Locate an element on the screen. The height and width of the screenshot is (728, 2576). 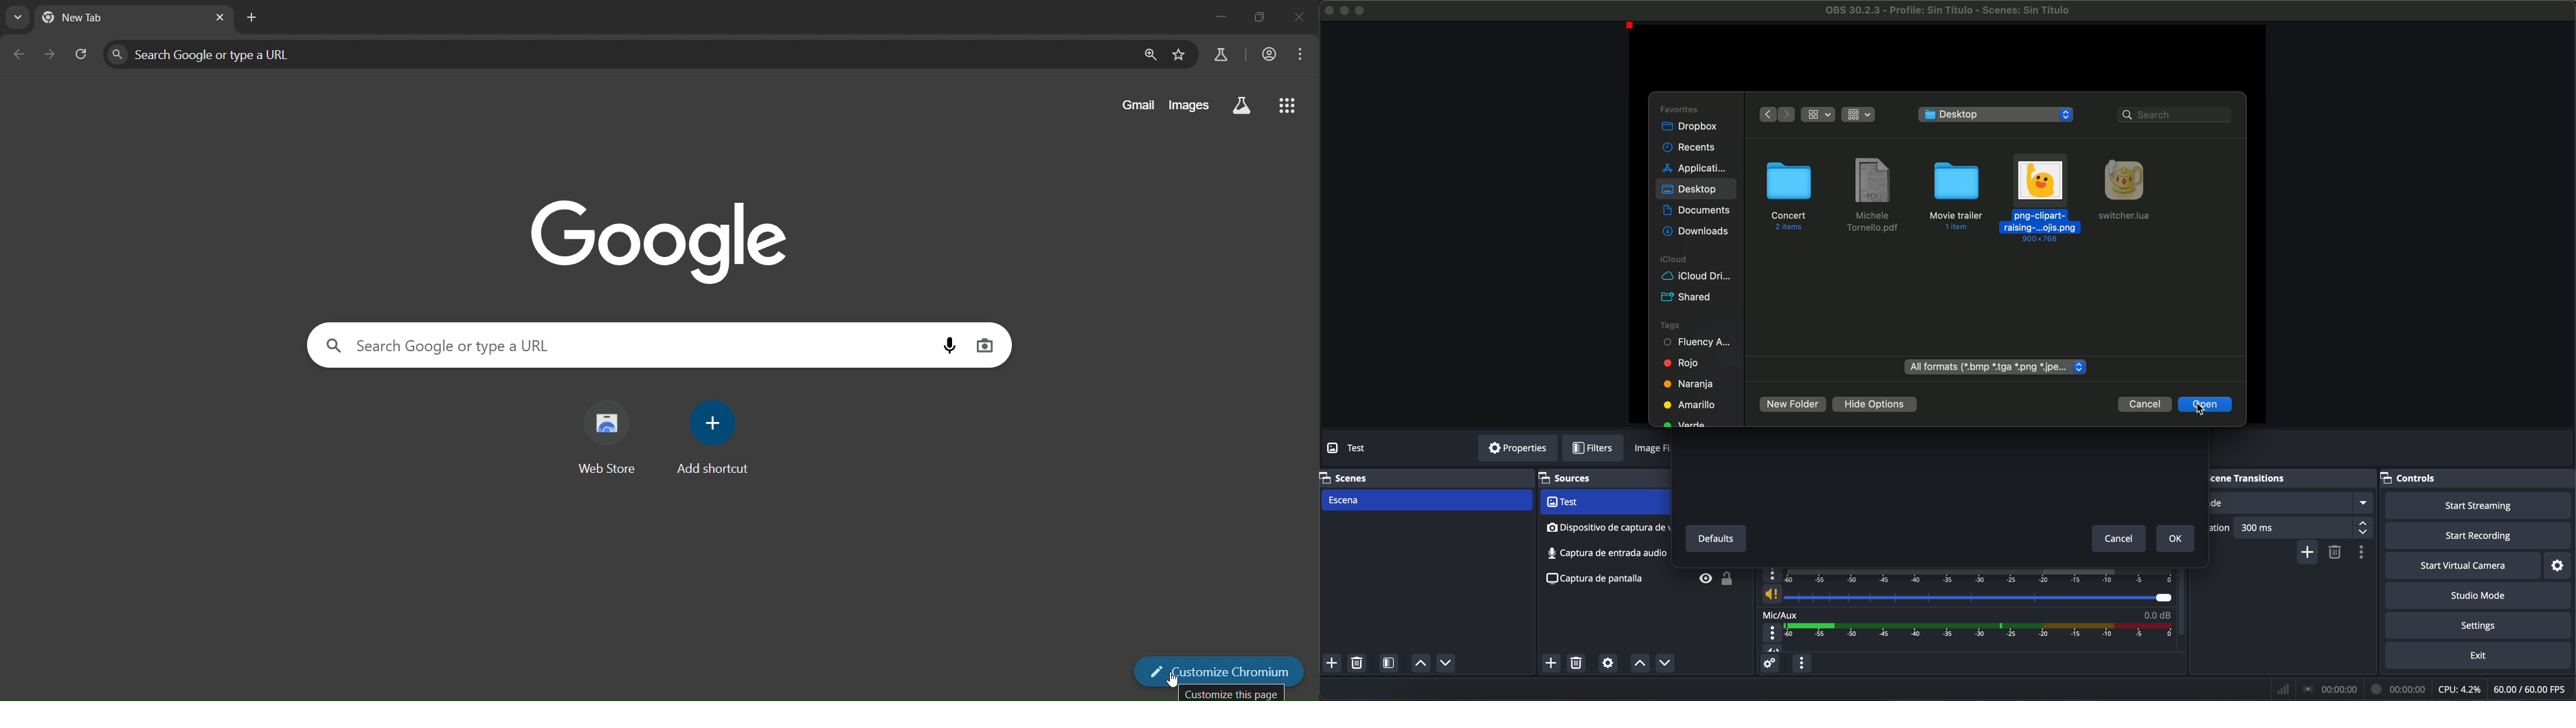
advanced audio properties is located at coordinates (1769, 664).